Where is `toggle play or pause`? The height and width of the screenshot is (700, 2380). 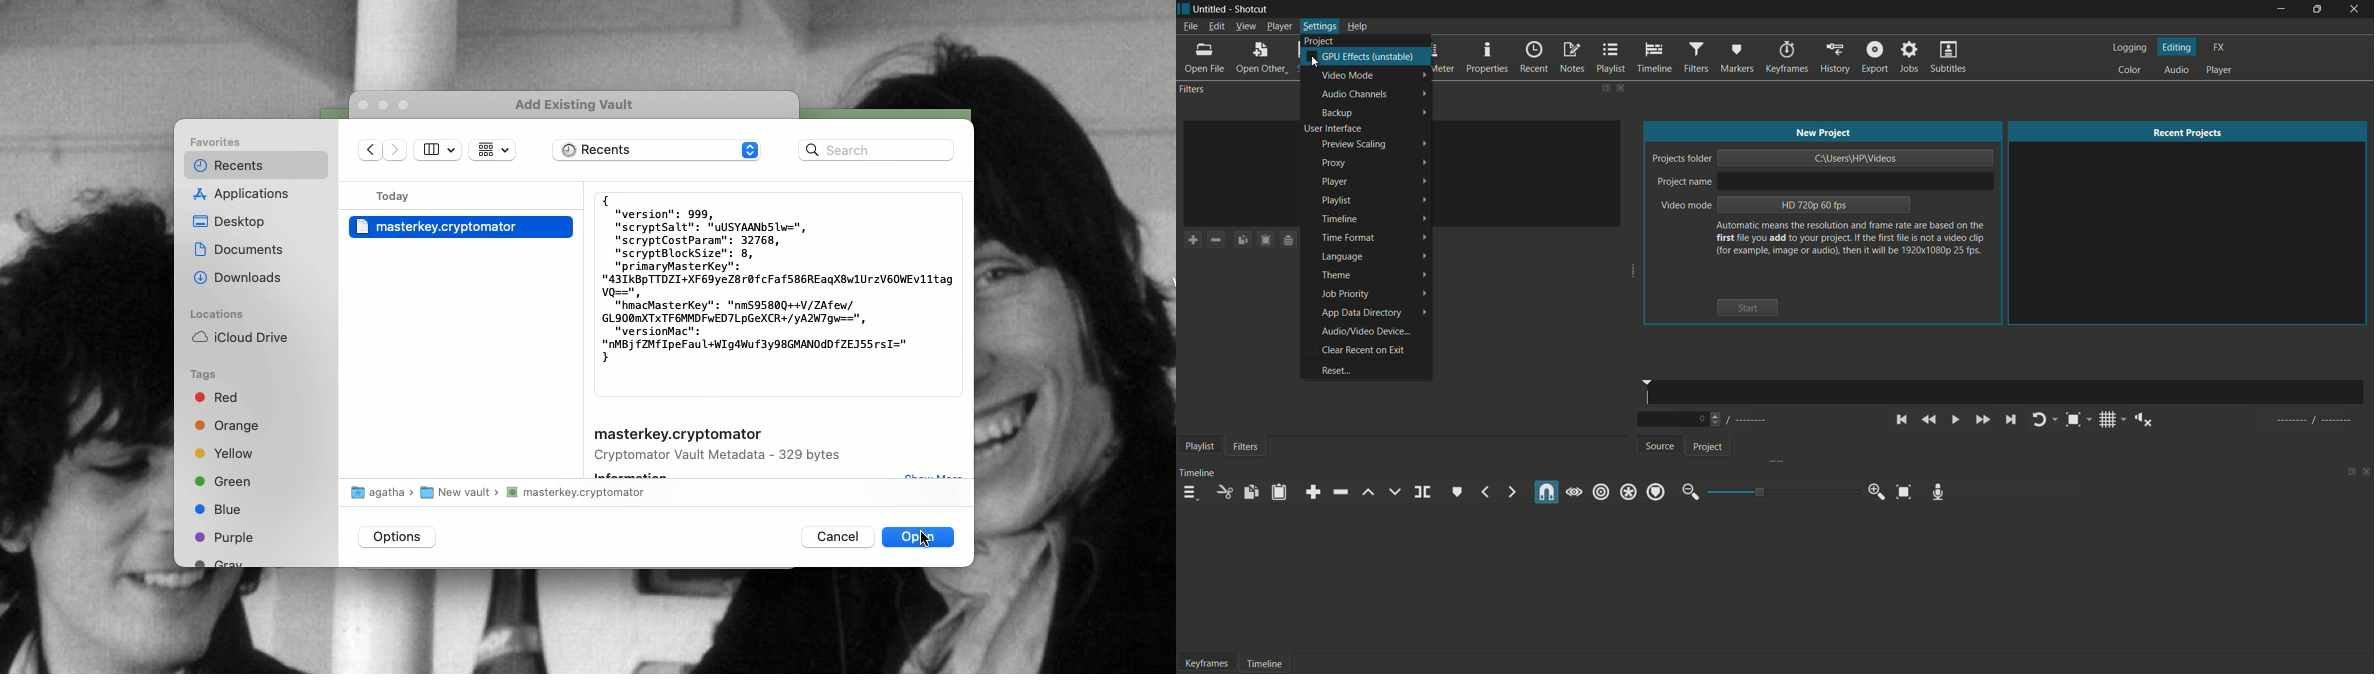 toggle play or pause is located at coordinates (1955, 420).